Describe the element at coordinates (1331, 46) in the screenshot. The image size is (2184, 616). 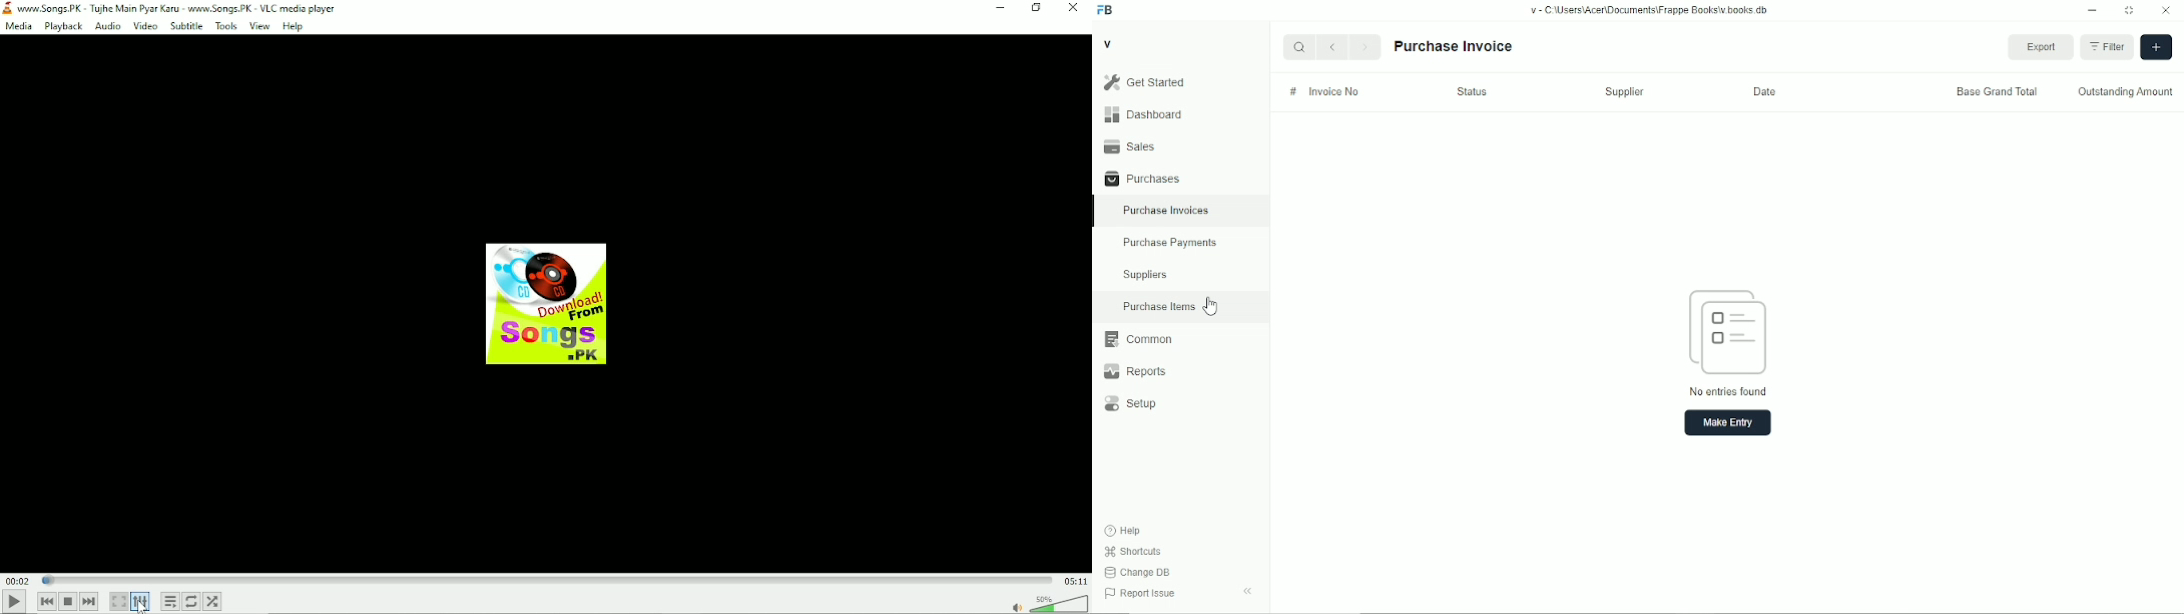
I see `Back` at that location.